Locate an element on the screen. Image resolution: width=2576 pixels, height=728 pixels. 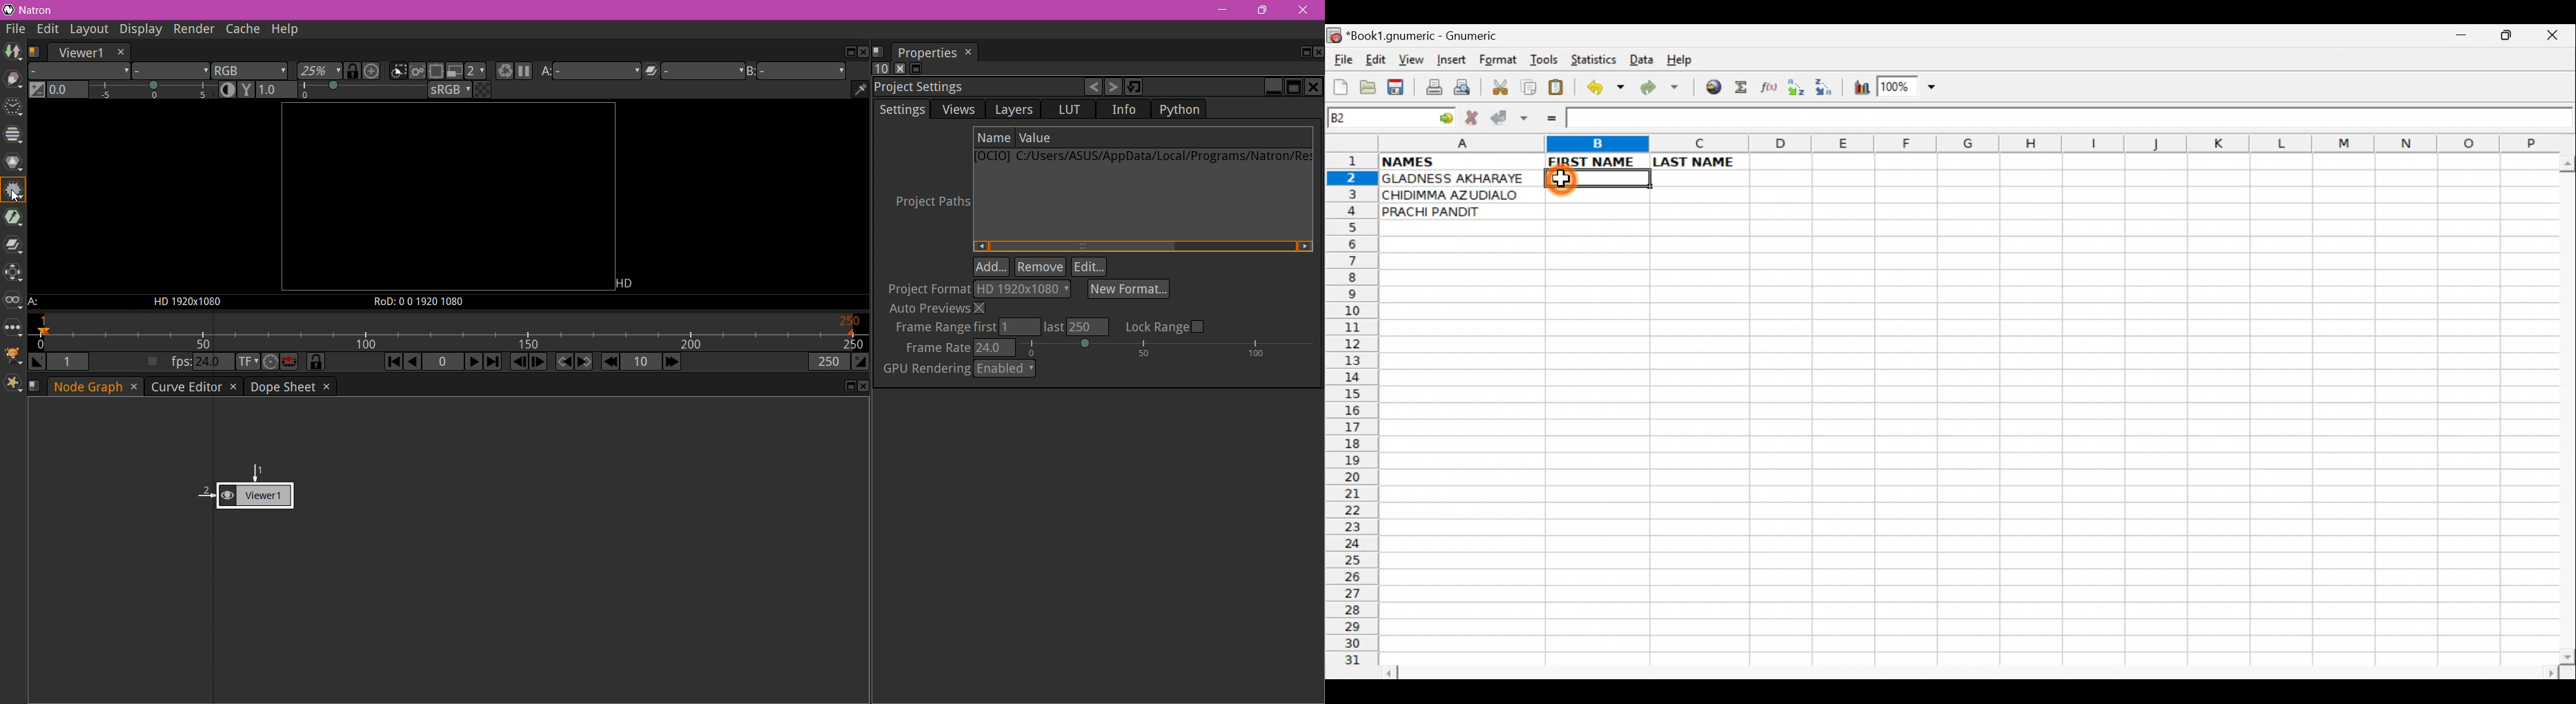
Accept change is located at coordinates (1510, 117).